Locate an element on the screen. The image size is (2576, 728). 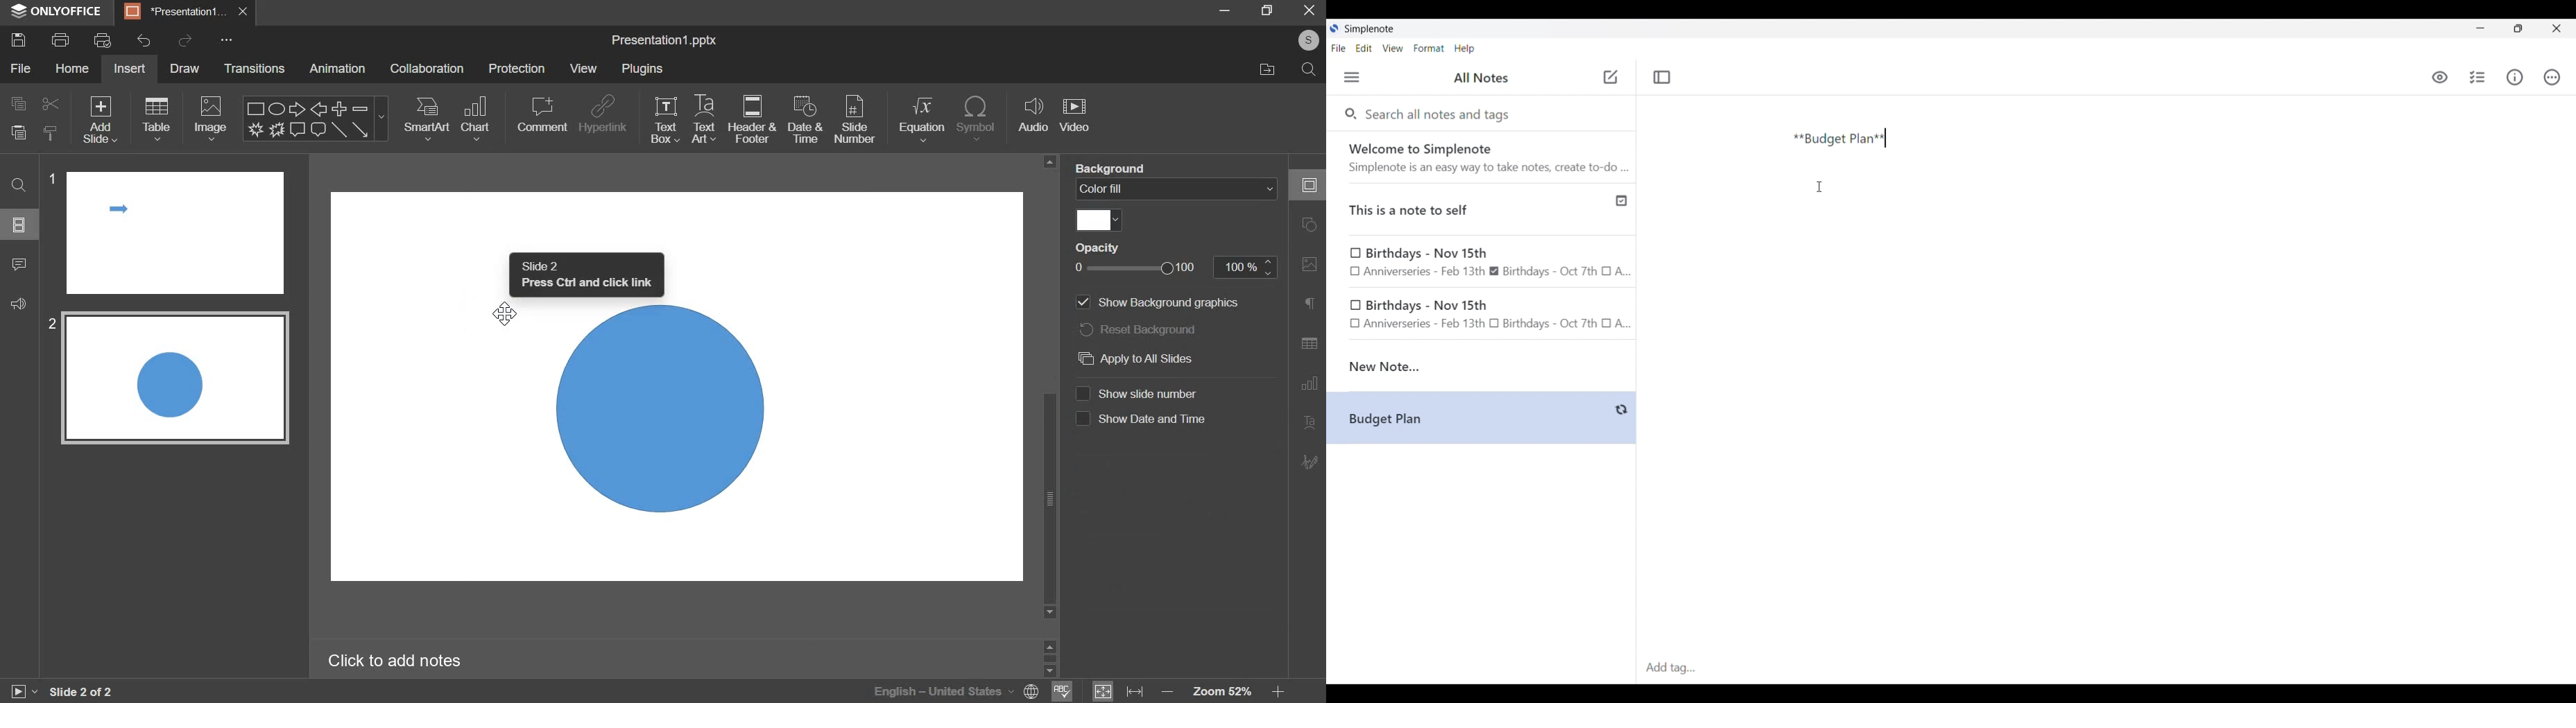
increase zoom is located at coordinates (1278, 691).